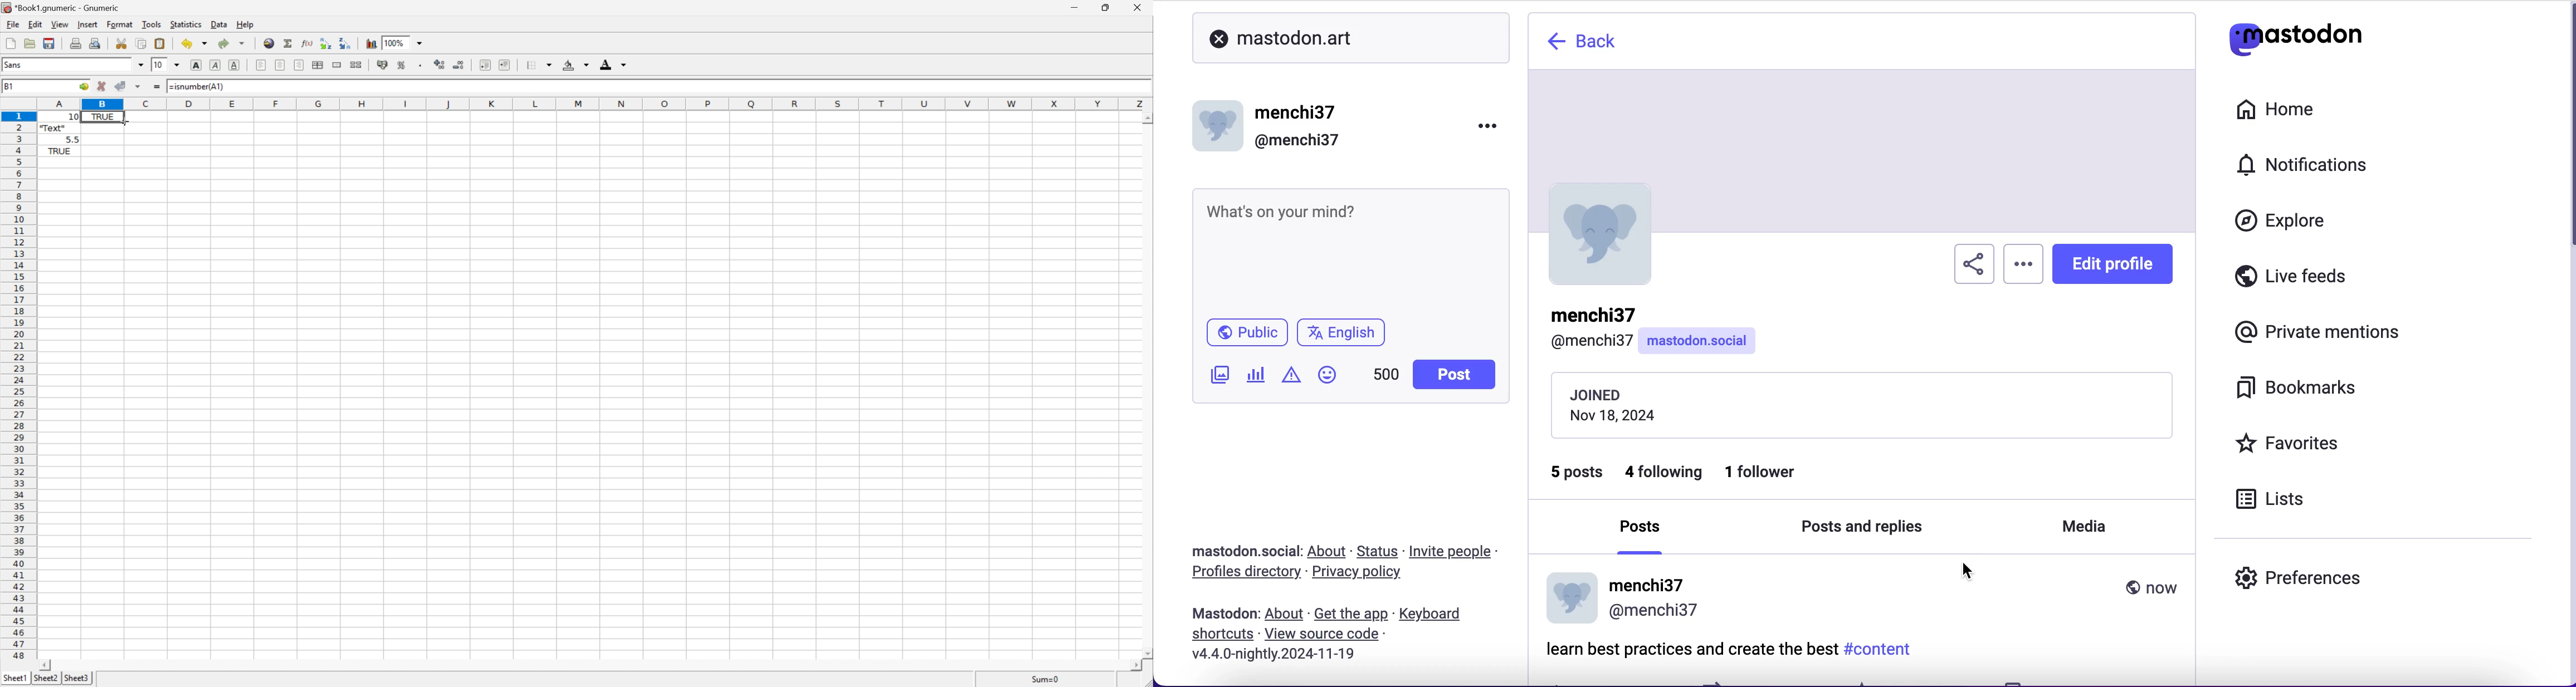  What do you see at coordinates (459, 65) in the screenshot?
I see `Decrease number of decimals displayed` at bounding box center [459, 65].